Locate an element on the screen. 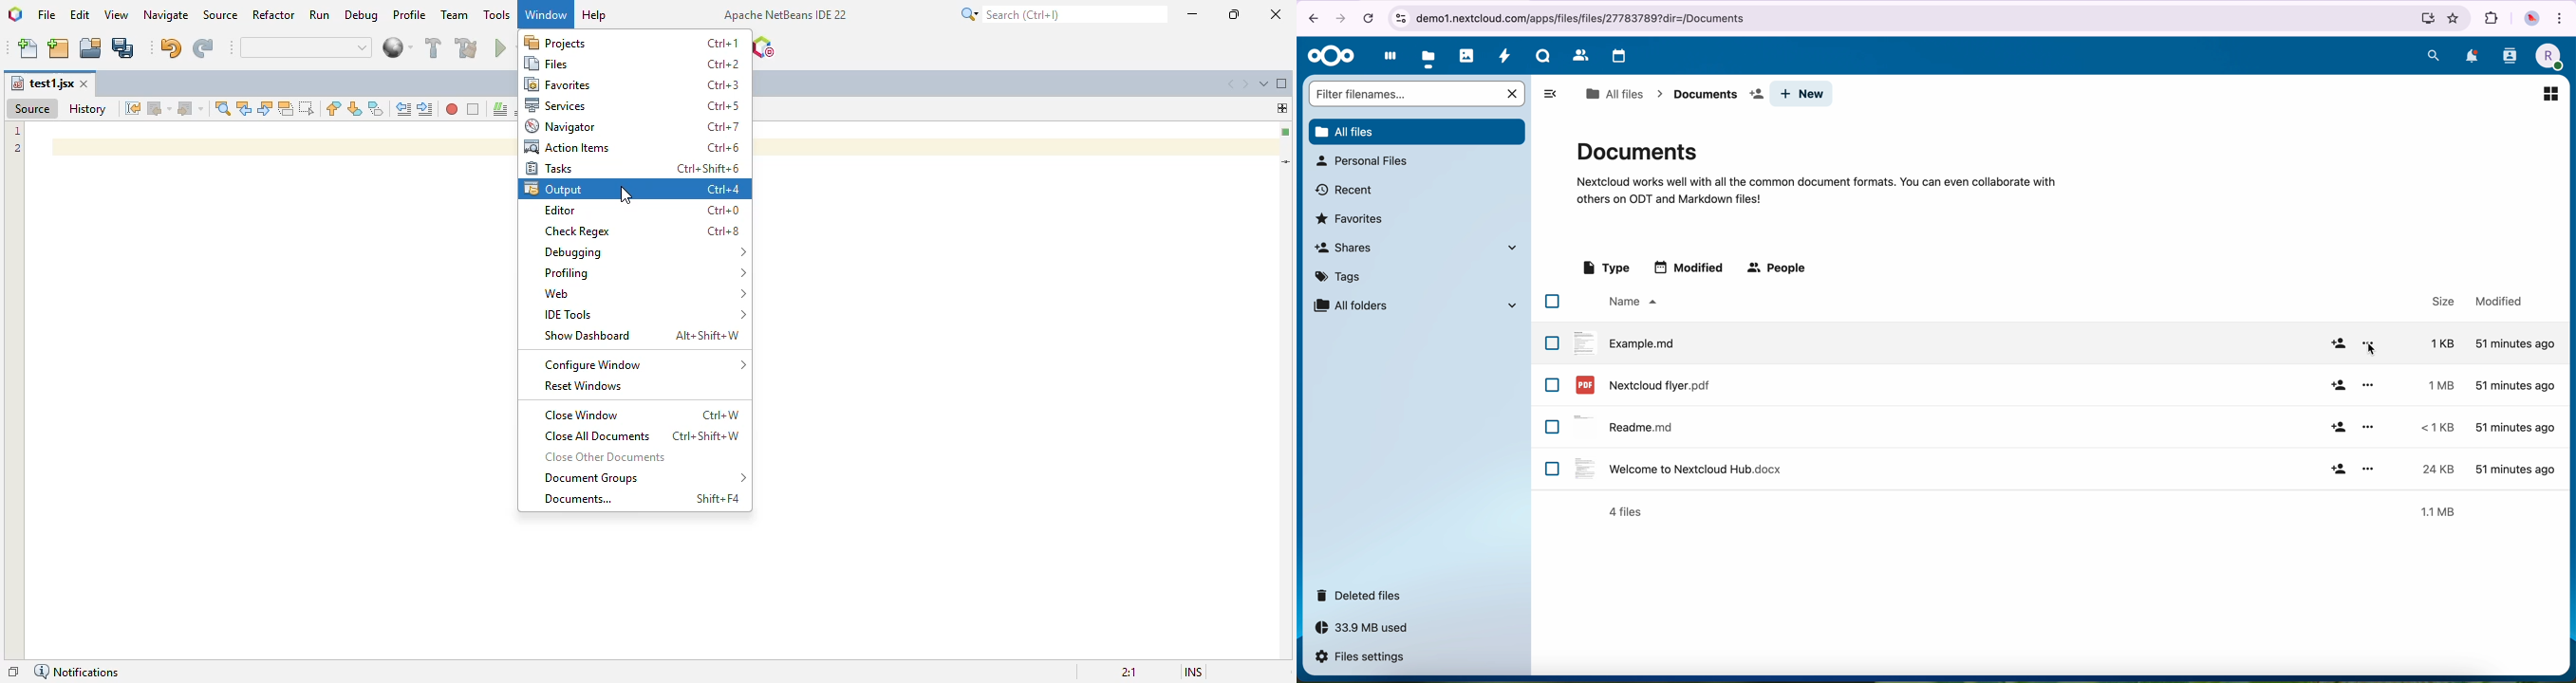 This screenshot has width=2576, height=700. profile picture is located at coordinates (2531, 19).